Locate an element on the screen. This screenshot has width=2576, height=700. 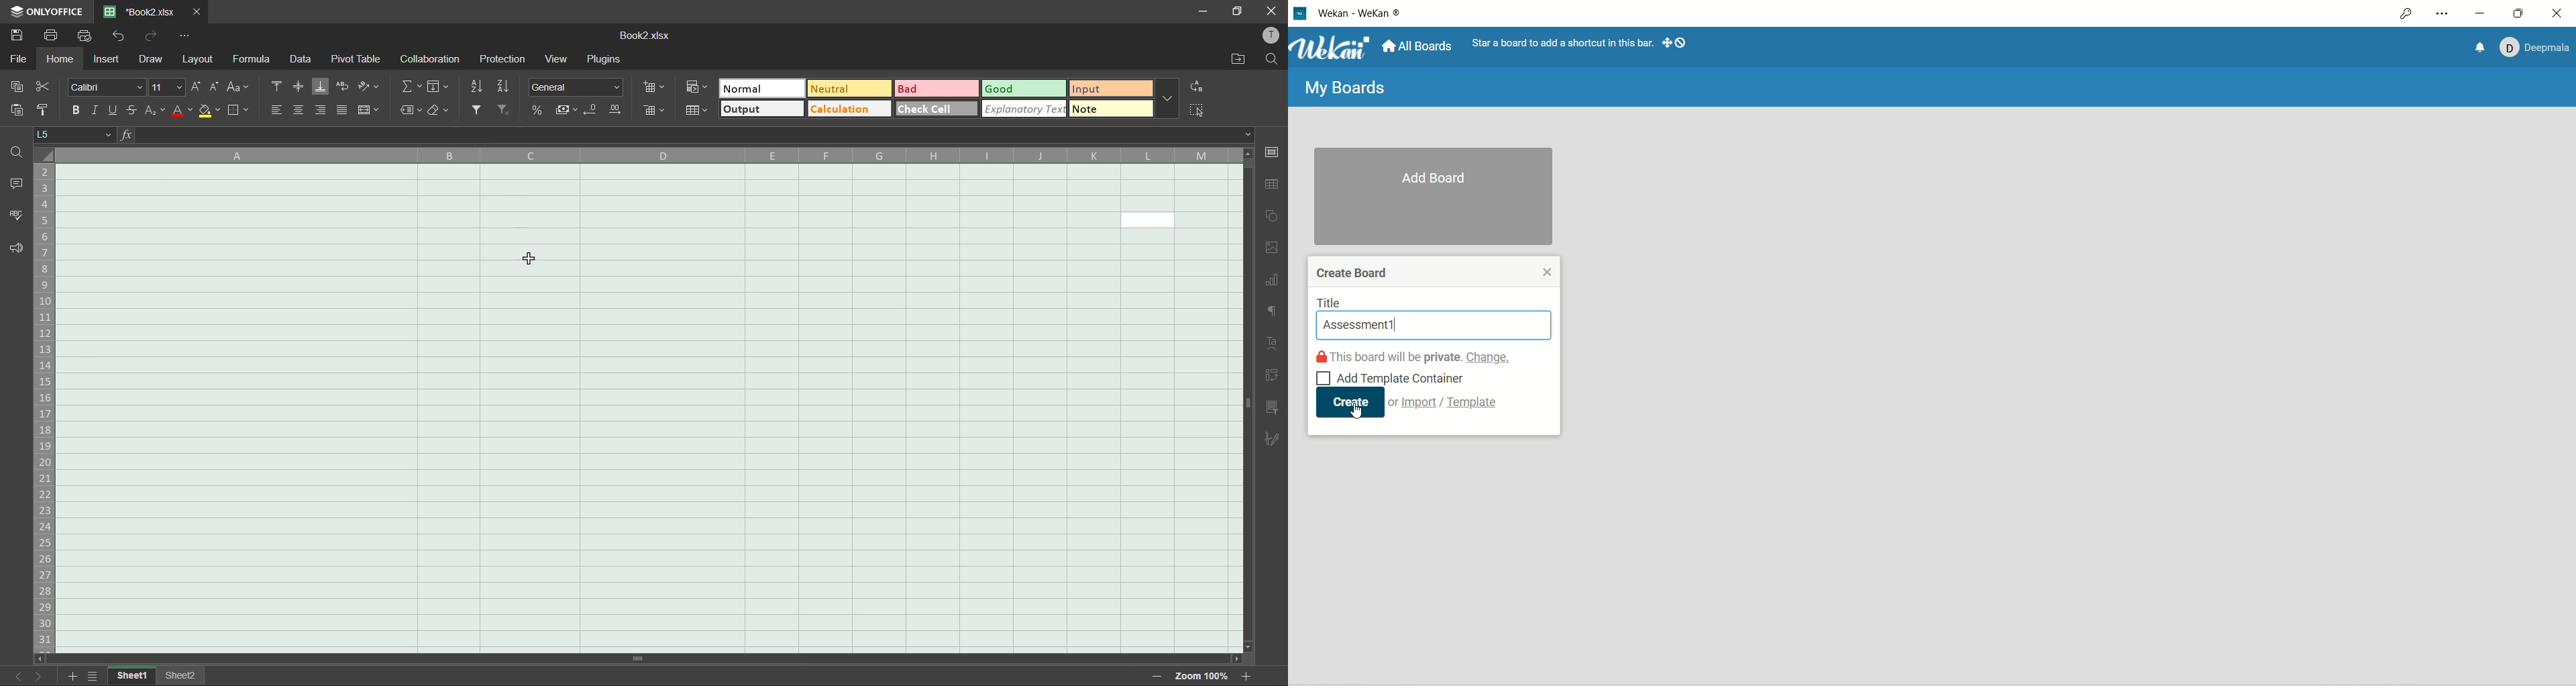
quick print is located at coordinates (88, 36).